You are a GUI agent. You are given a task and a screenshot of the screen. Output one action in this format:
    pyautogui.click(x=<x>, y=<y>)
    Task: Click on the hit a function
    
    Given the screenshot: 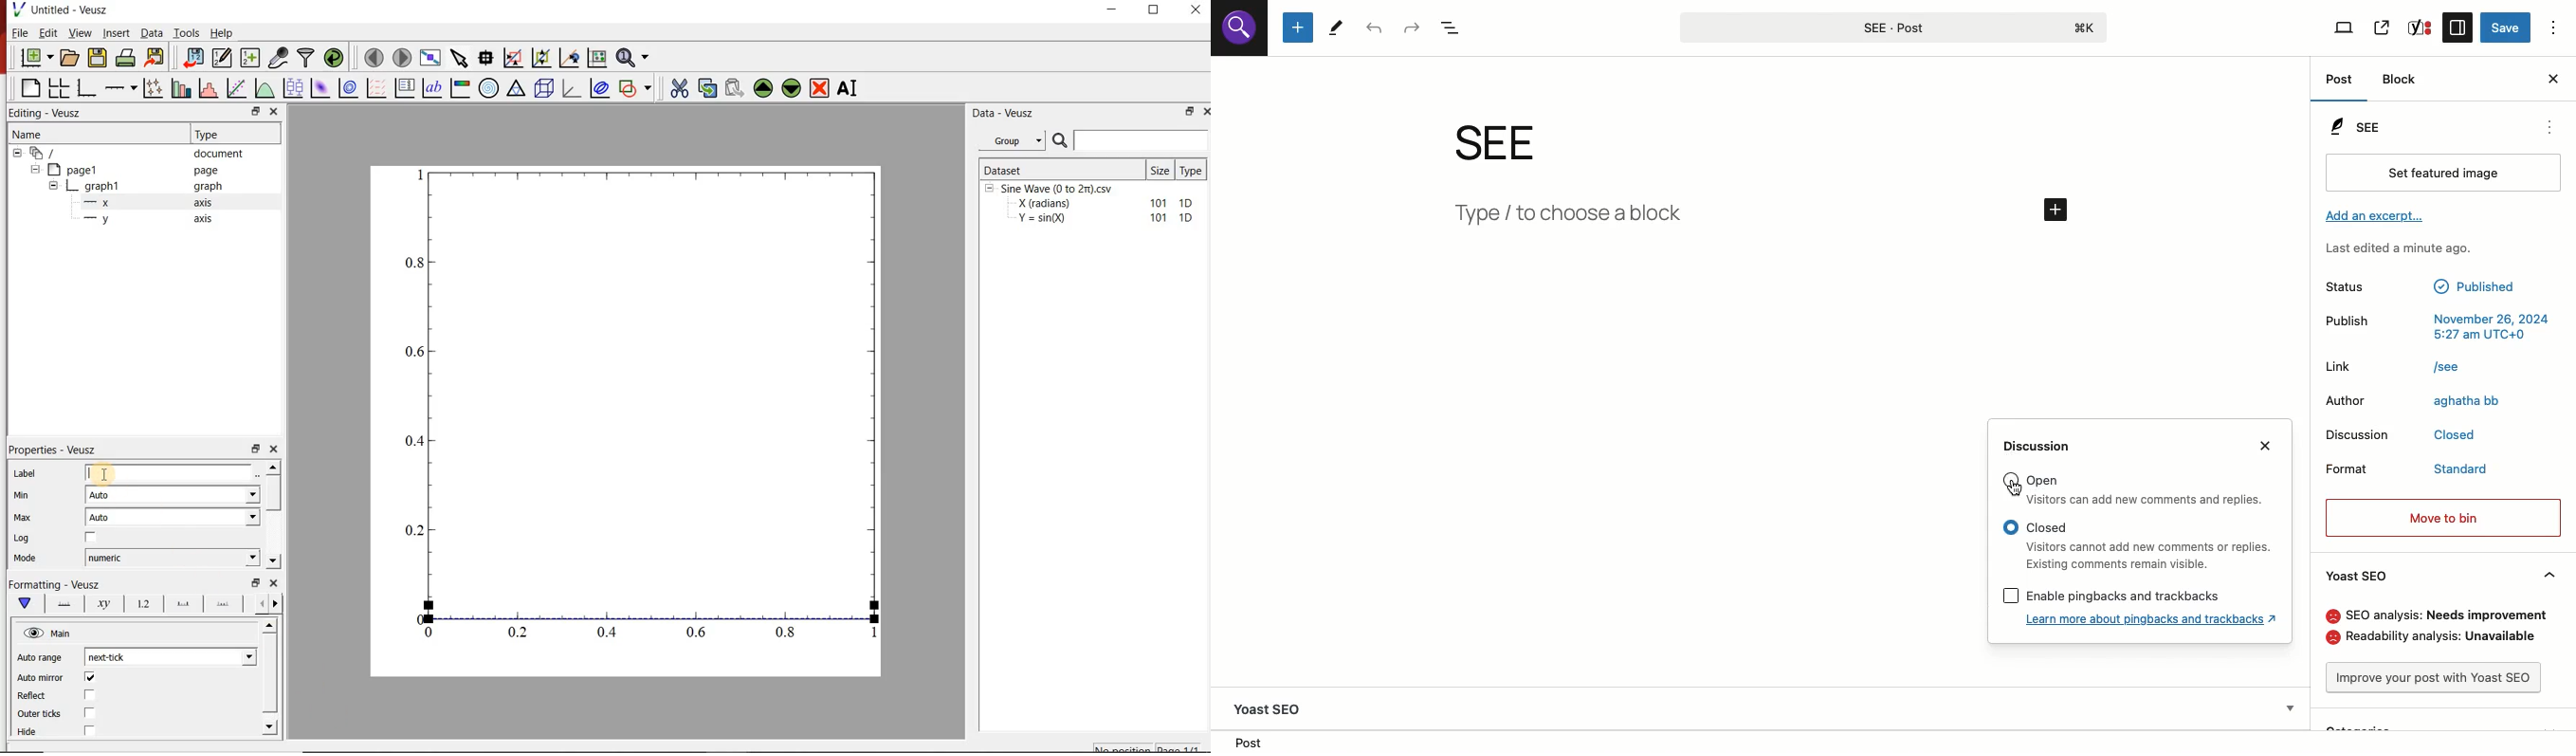 What is the action you would take?
    pyautogui.click(x=238, y=88)
    